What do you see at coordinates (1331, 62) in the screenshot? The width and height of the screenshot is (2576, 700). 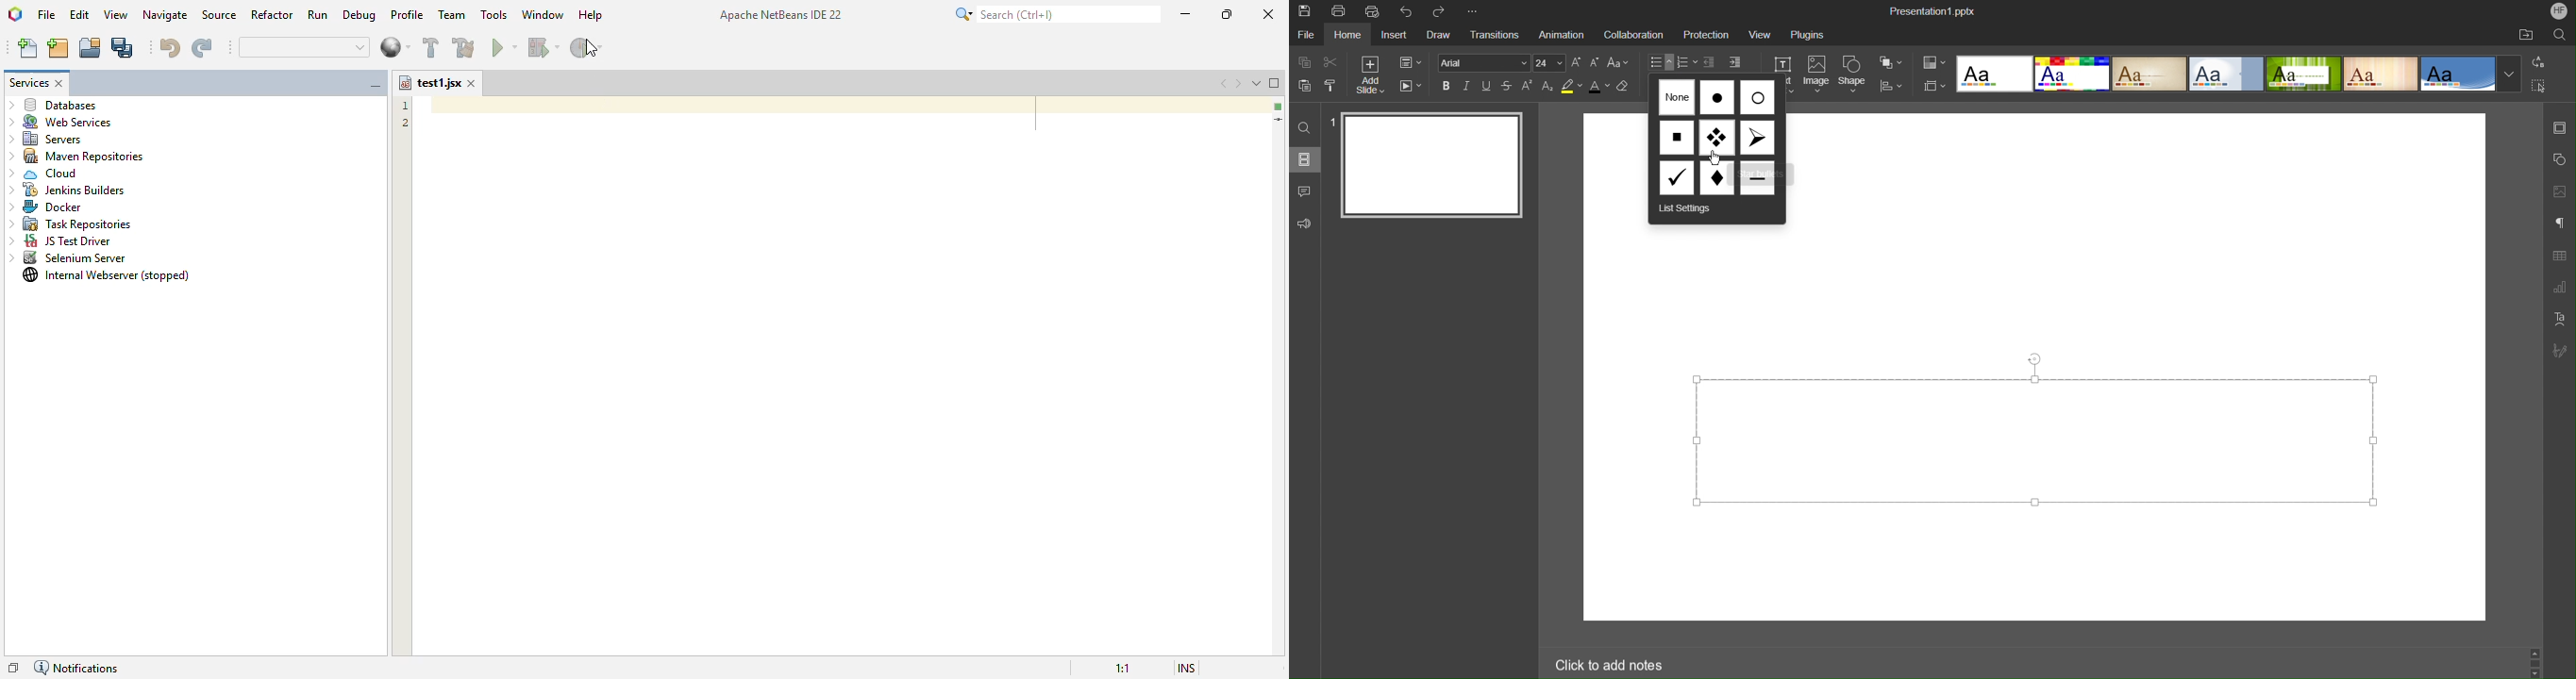 I see `Cut` at bounding box center [1331, 62].